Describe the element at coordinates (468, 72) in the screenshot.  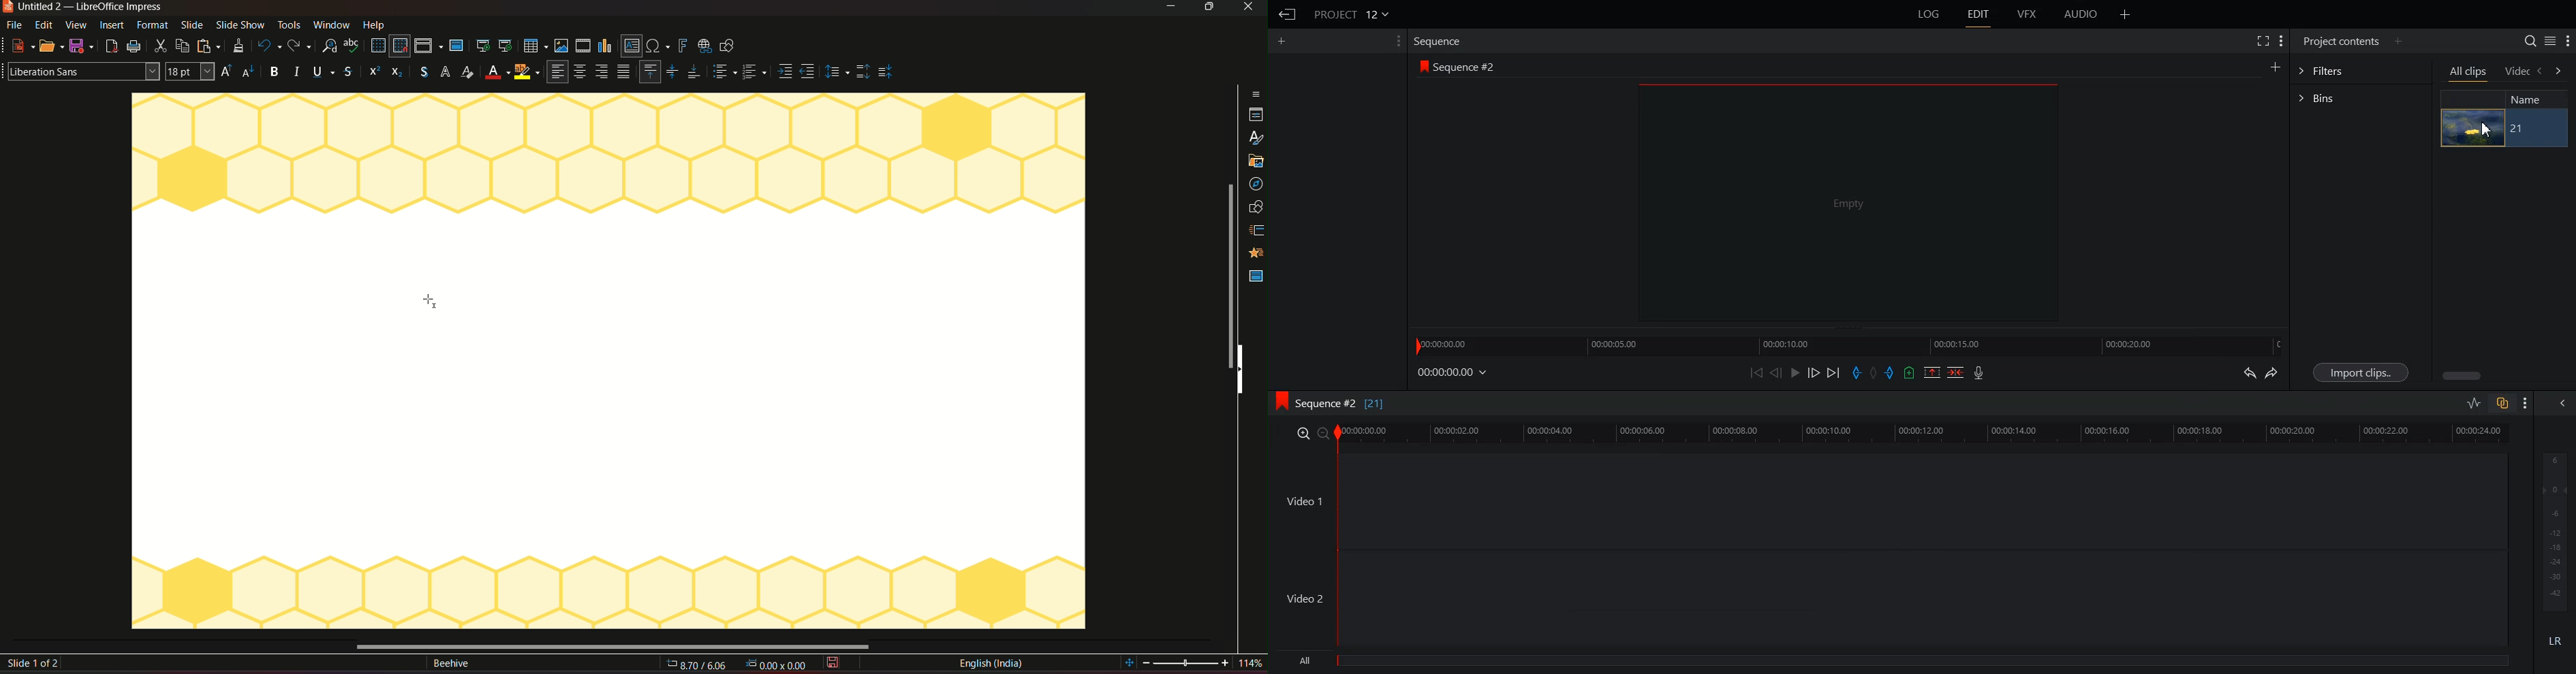
I see `Font color` at that location.